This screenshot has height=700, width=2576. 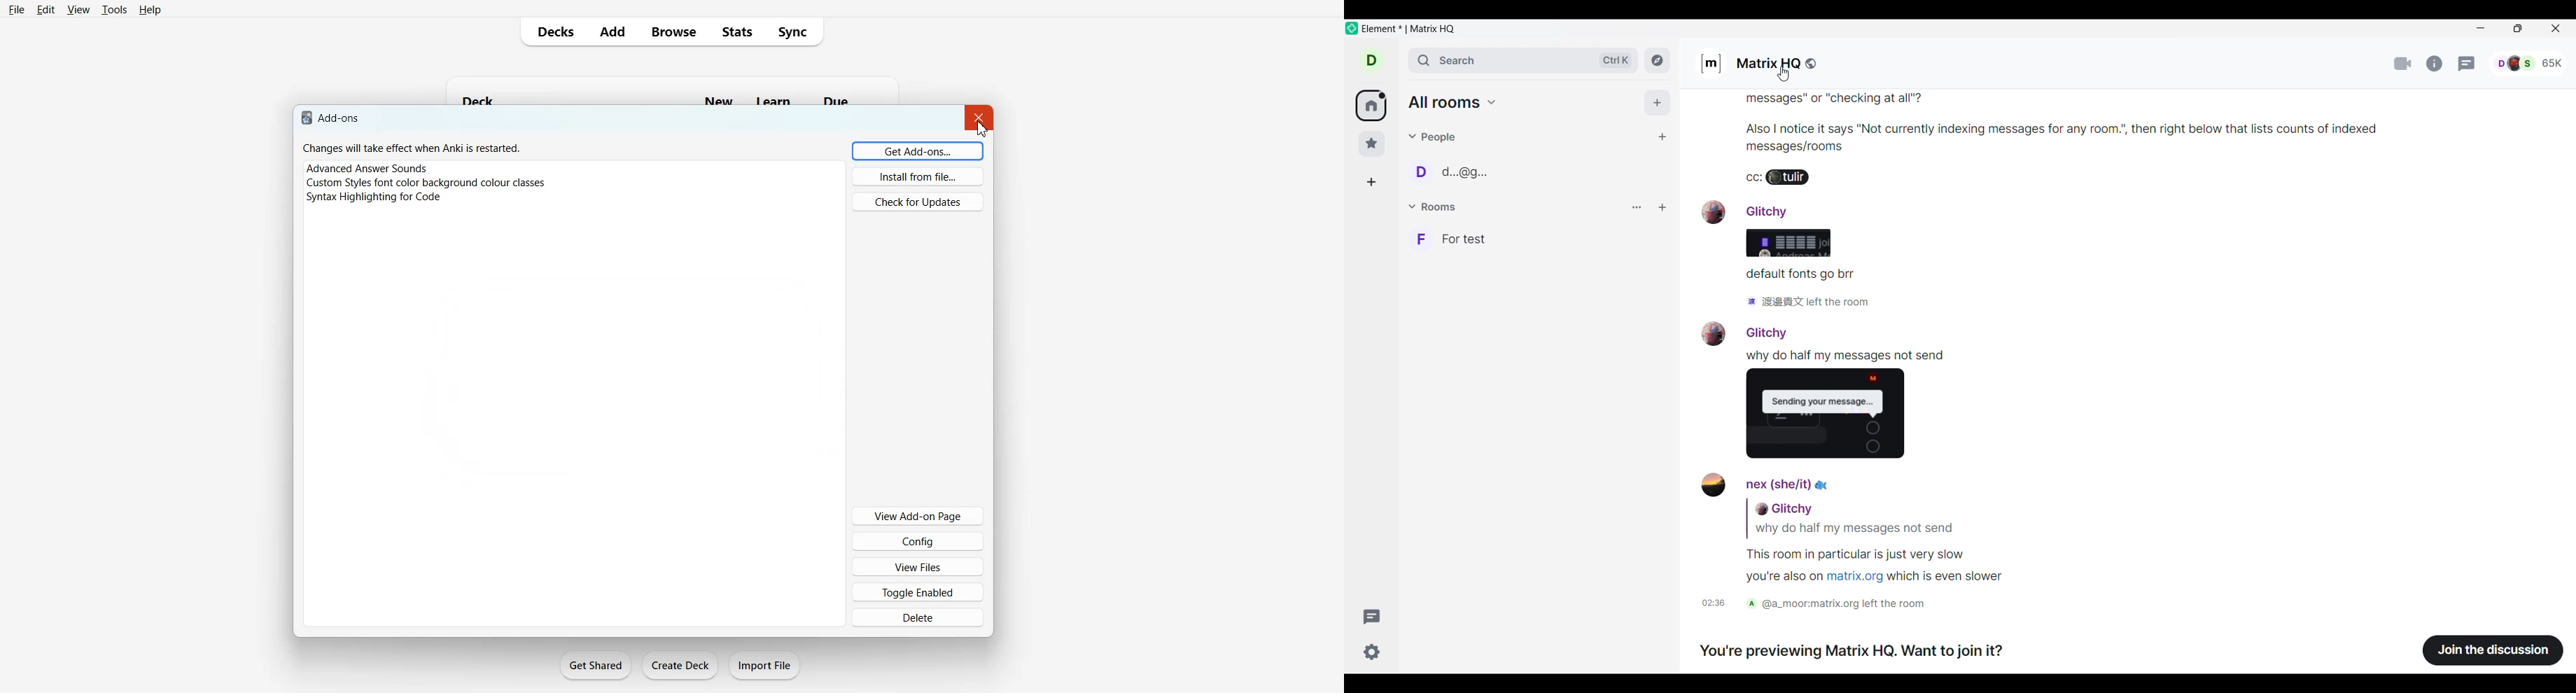 I want to click on glitchy, so click(x=1755, y=210).